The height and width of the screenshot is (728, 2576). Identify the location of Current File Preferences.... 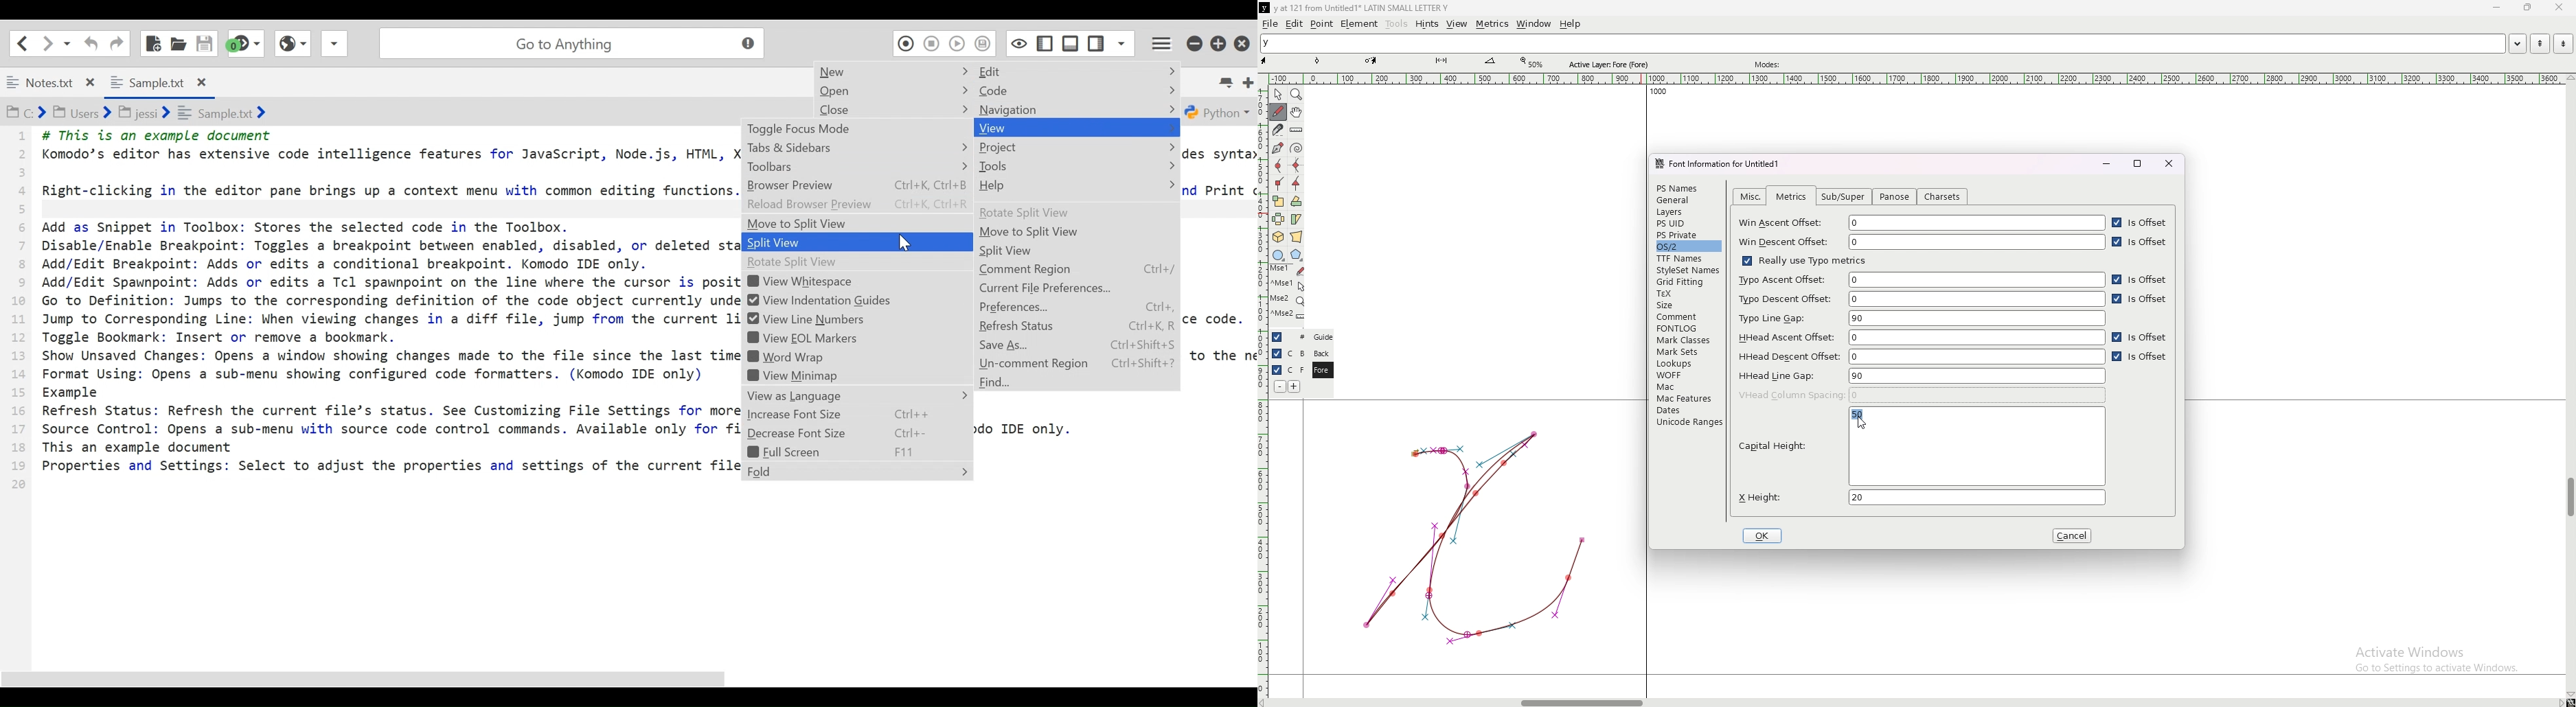
(1078, 289).